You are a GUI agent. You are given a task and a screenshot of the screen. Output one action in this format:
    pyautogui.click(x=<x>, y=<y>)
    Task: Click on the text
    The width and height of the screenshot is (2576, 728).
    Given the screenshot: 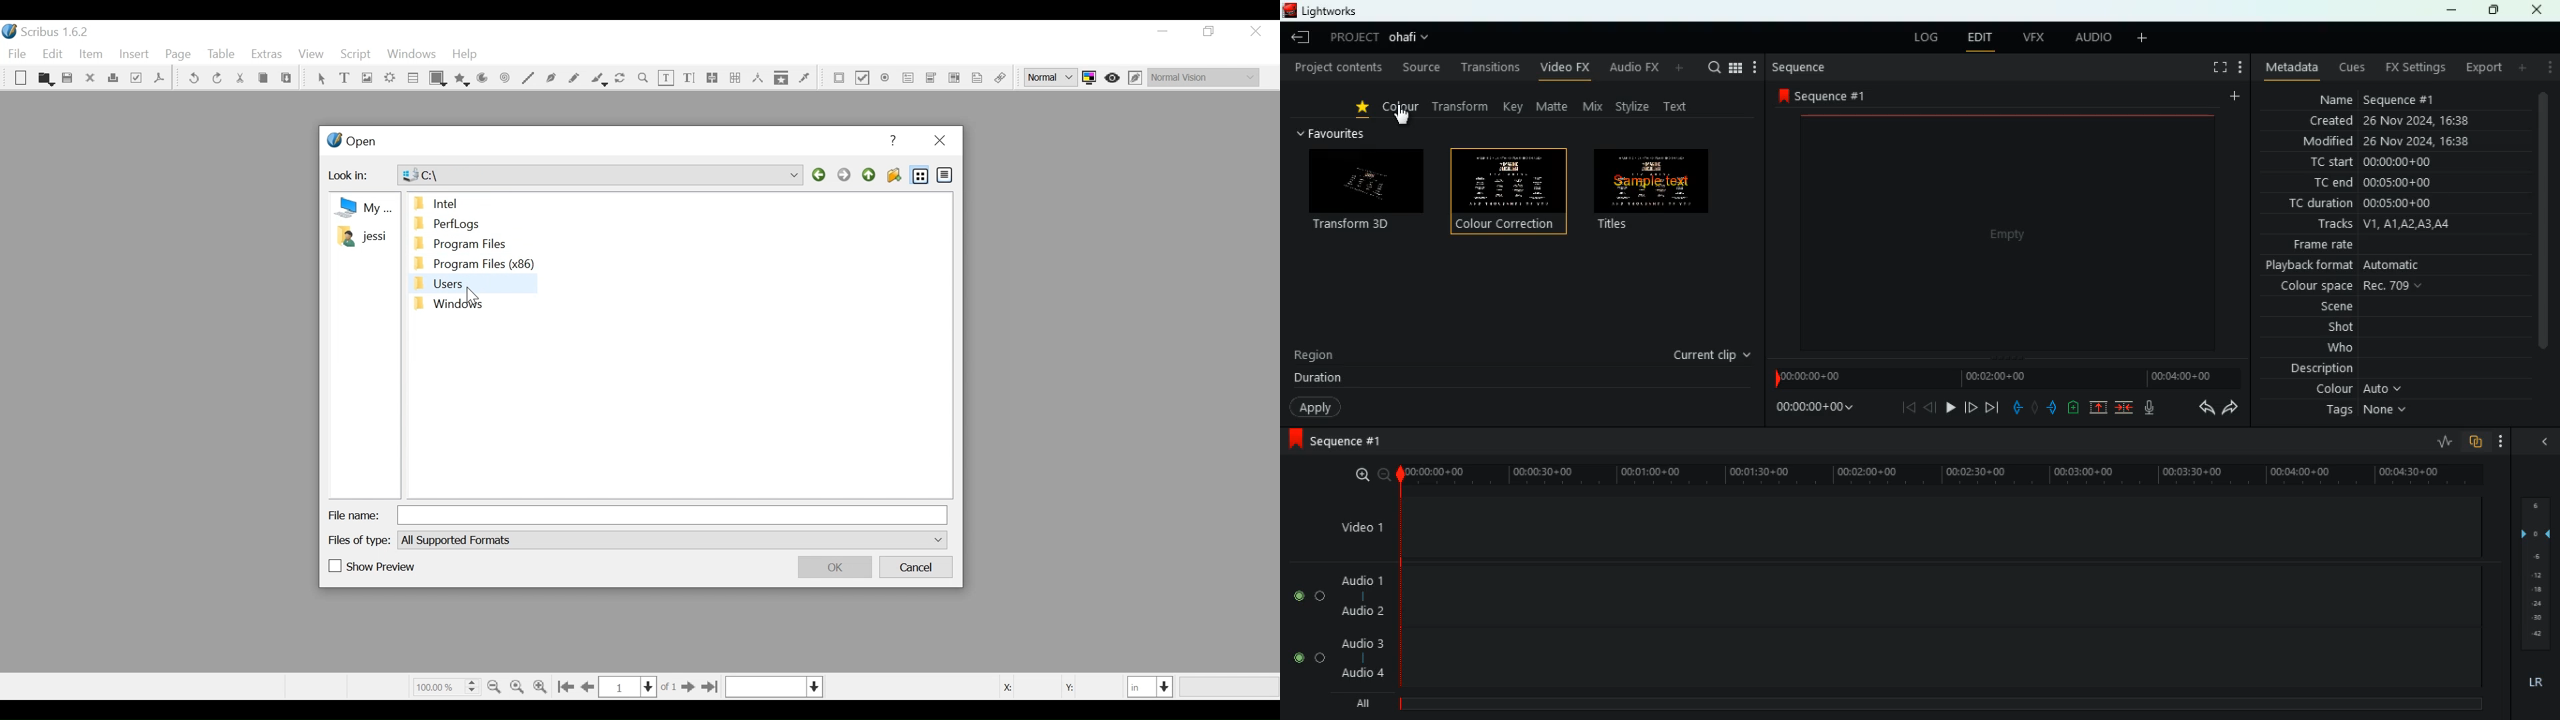 What is the action you would take?
    pyautogui.click(x=1680, y=105)
    